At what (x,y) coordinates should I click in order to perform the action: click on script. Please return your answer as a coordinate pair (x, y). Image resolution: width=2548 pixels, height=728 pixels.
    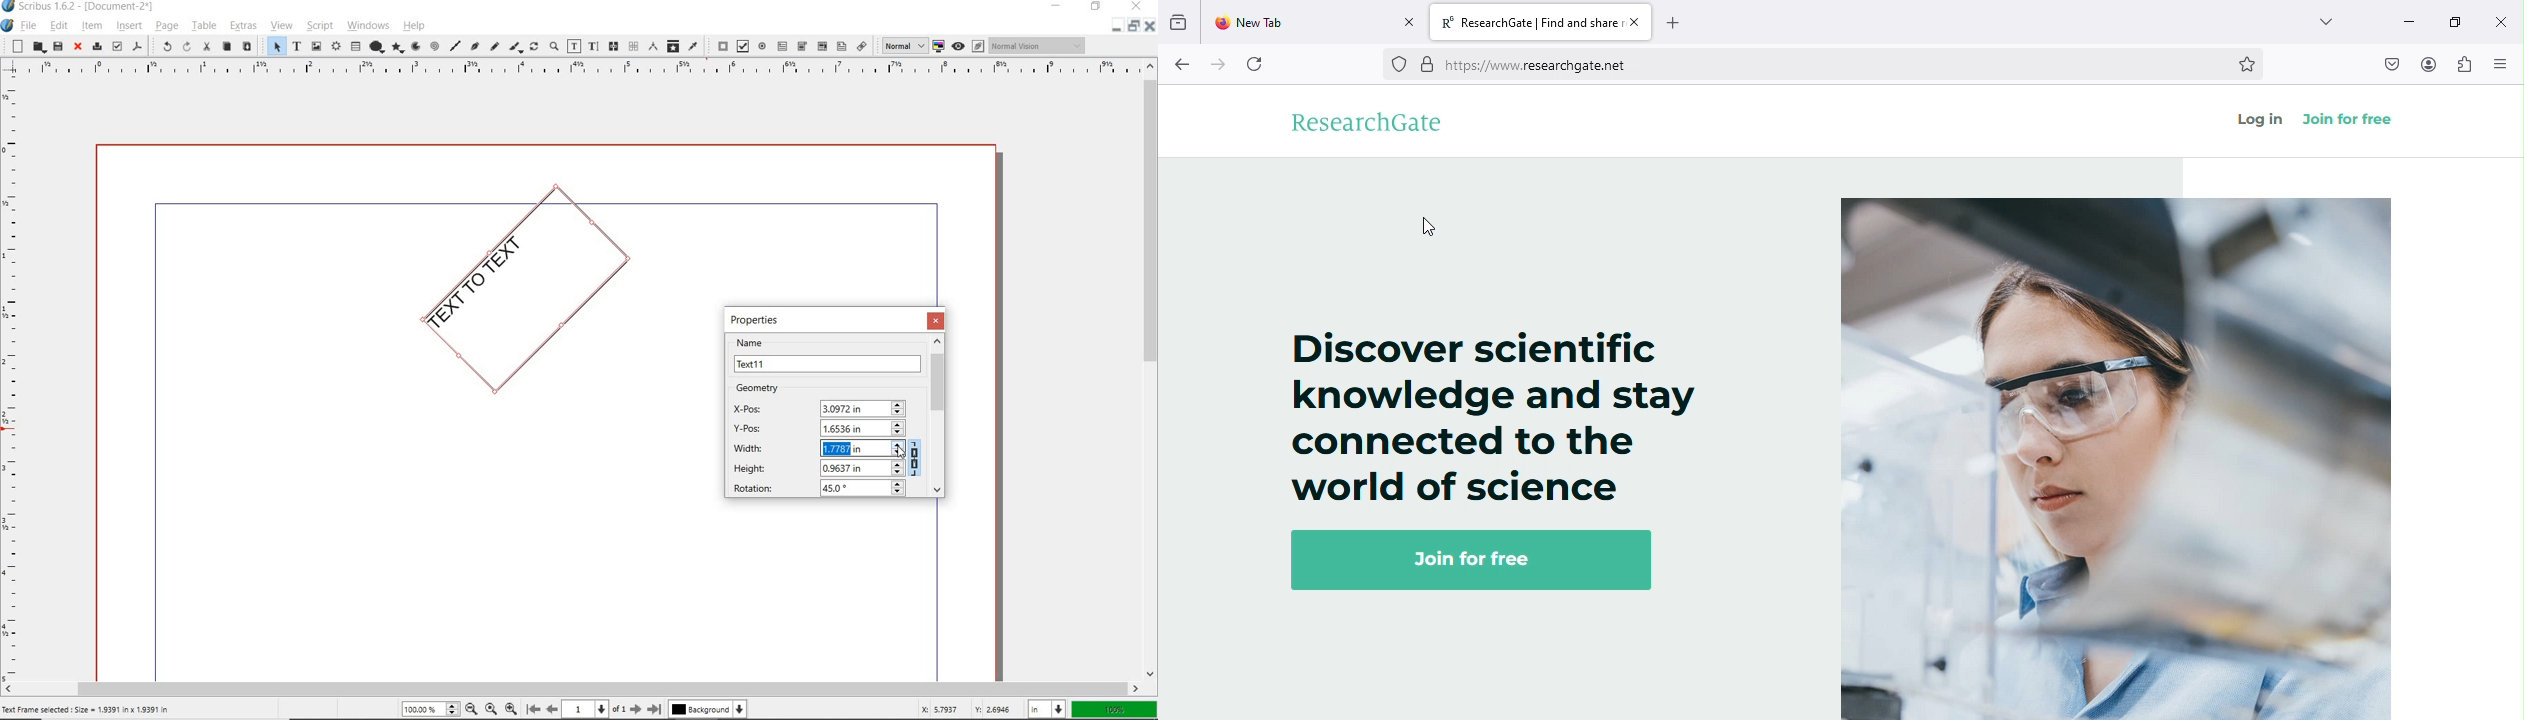
    Looking at the image, I should click on (320, 26).